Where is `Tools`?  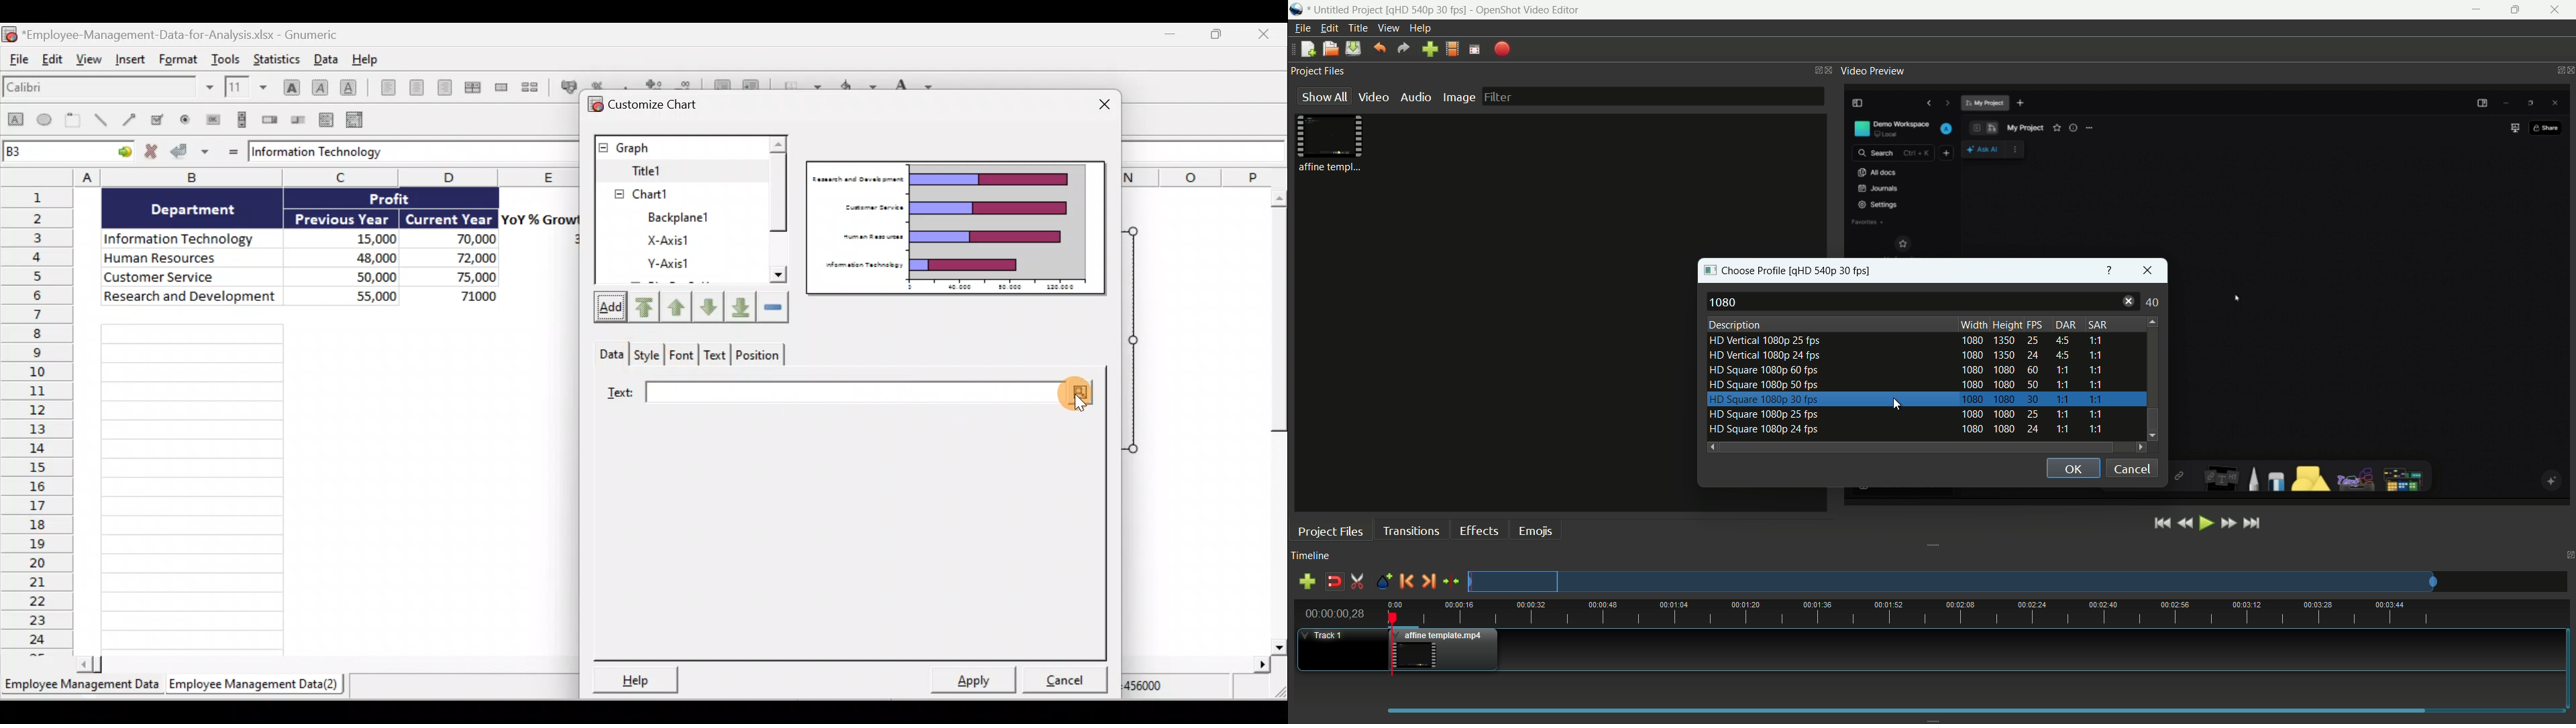 Tools is located at coordinates (229, 58).